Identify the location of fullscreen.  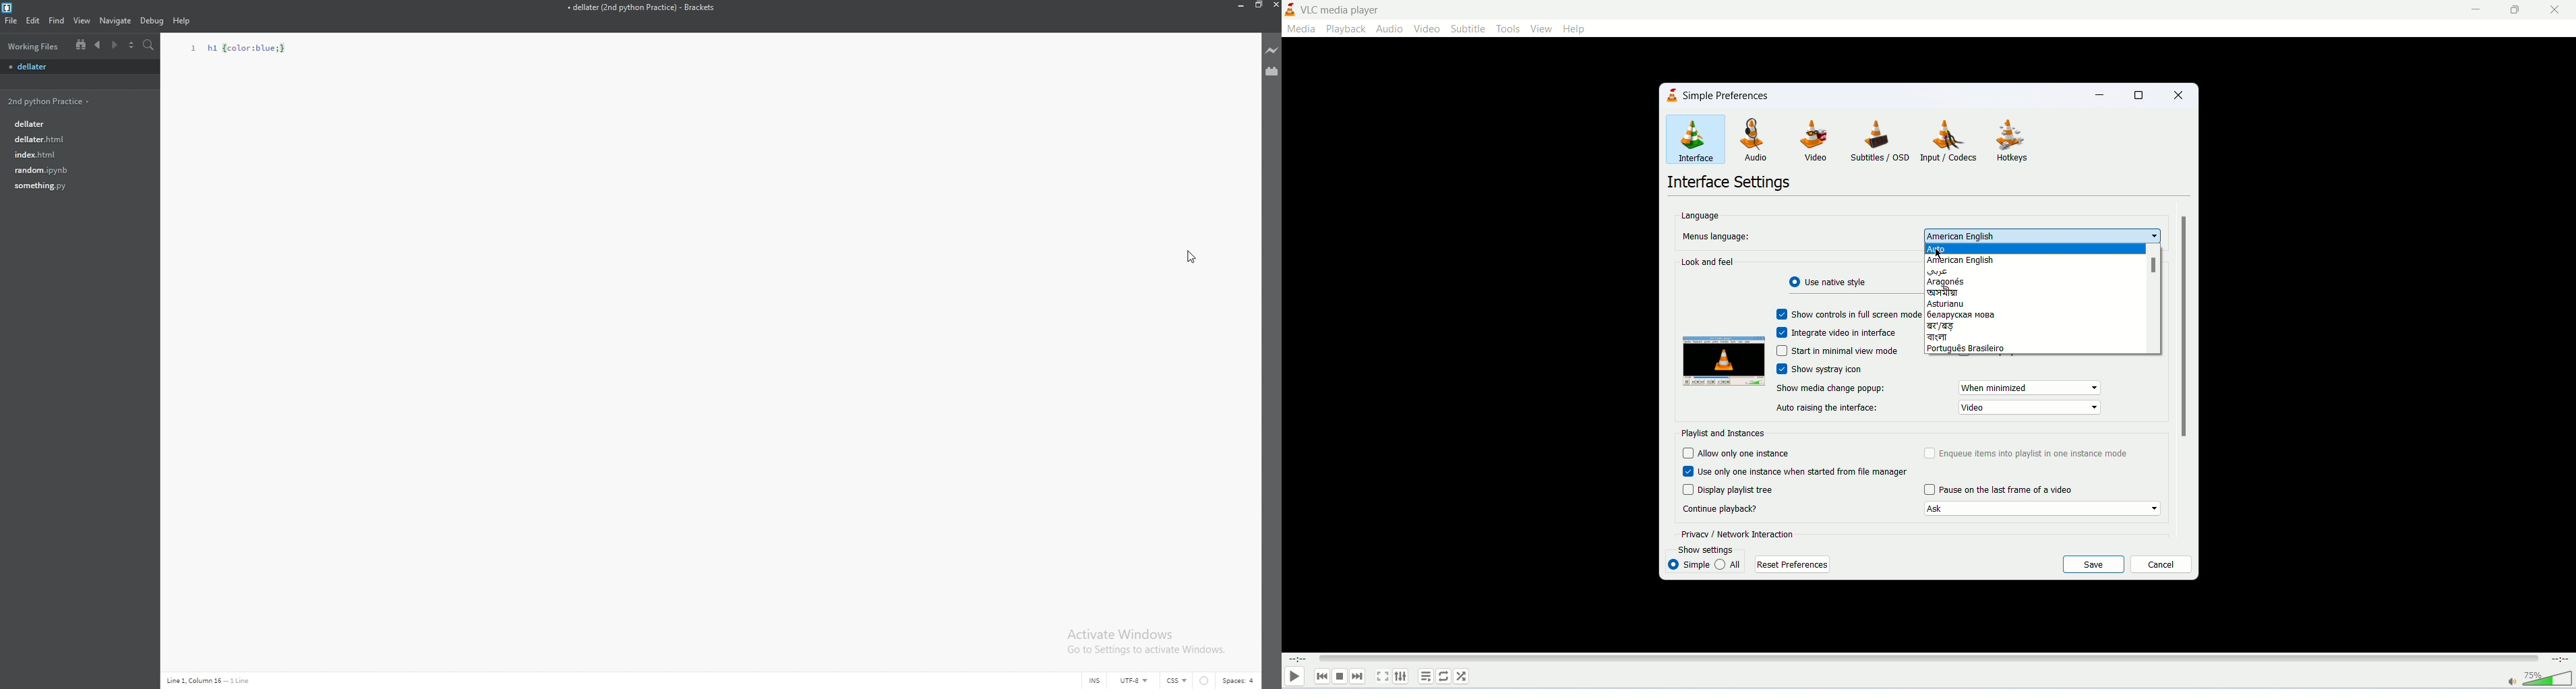
(1382, 676).